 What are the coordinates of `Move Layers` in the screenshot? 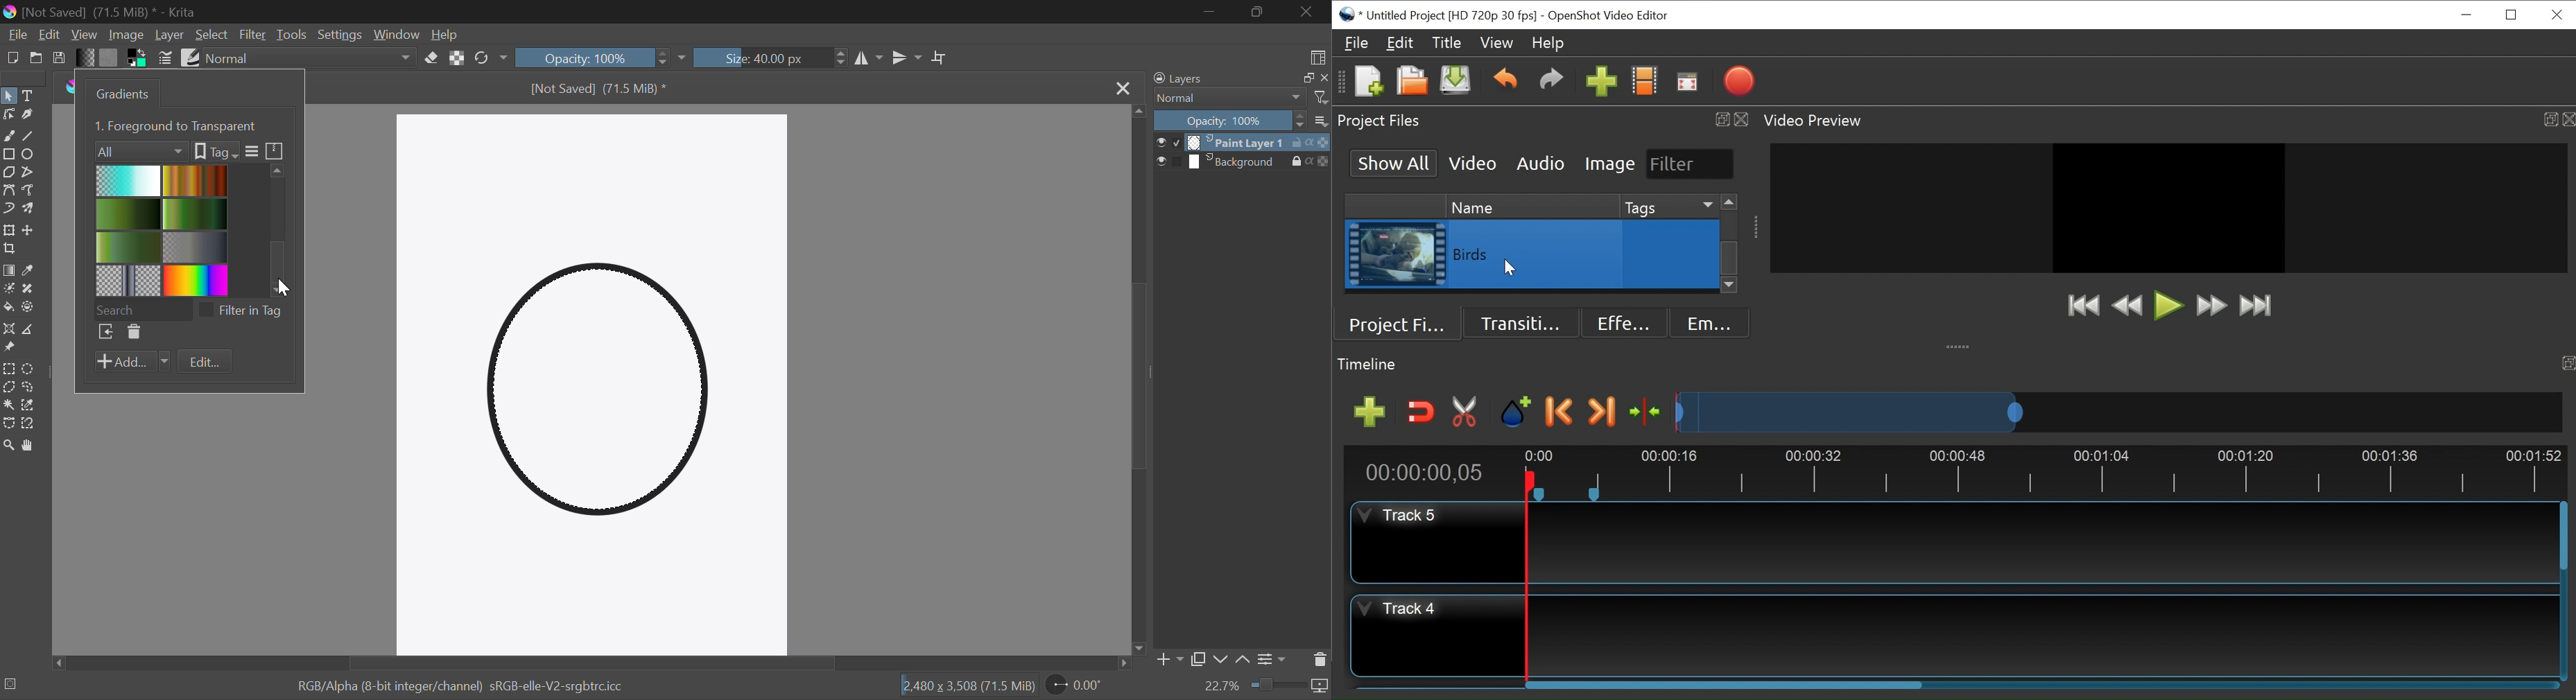 It's located at (31, 232).